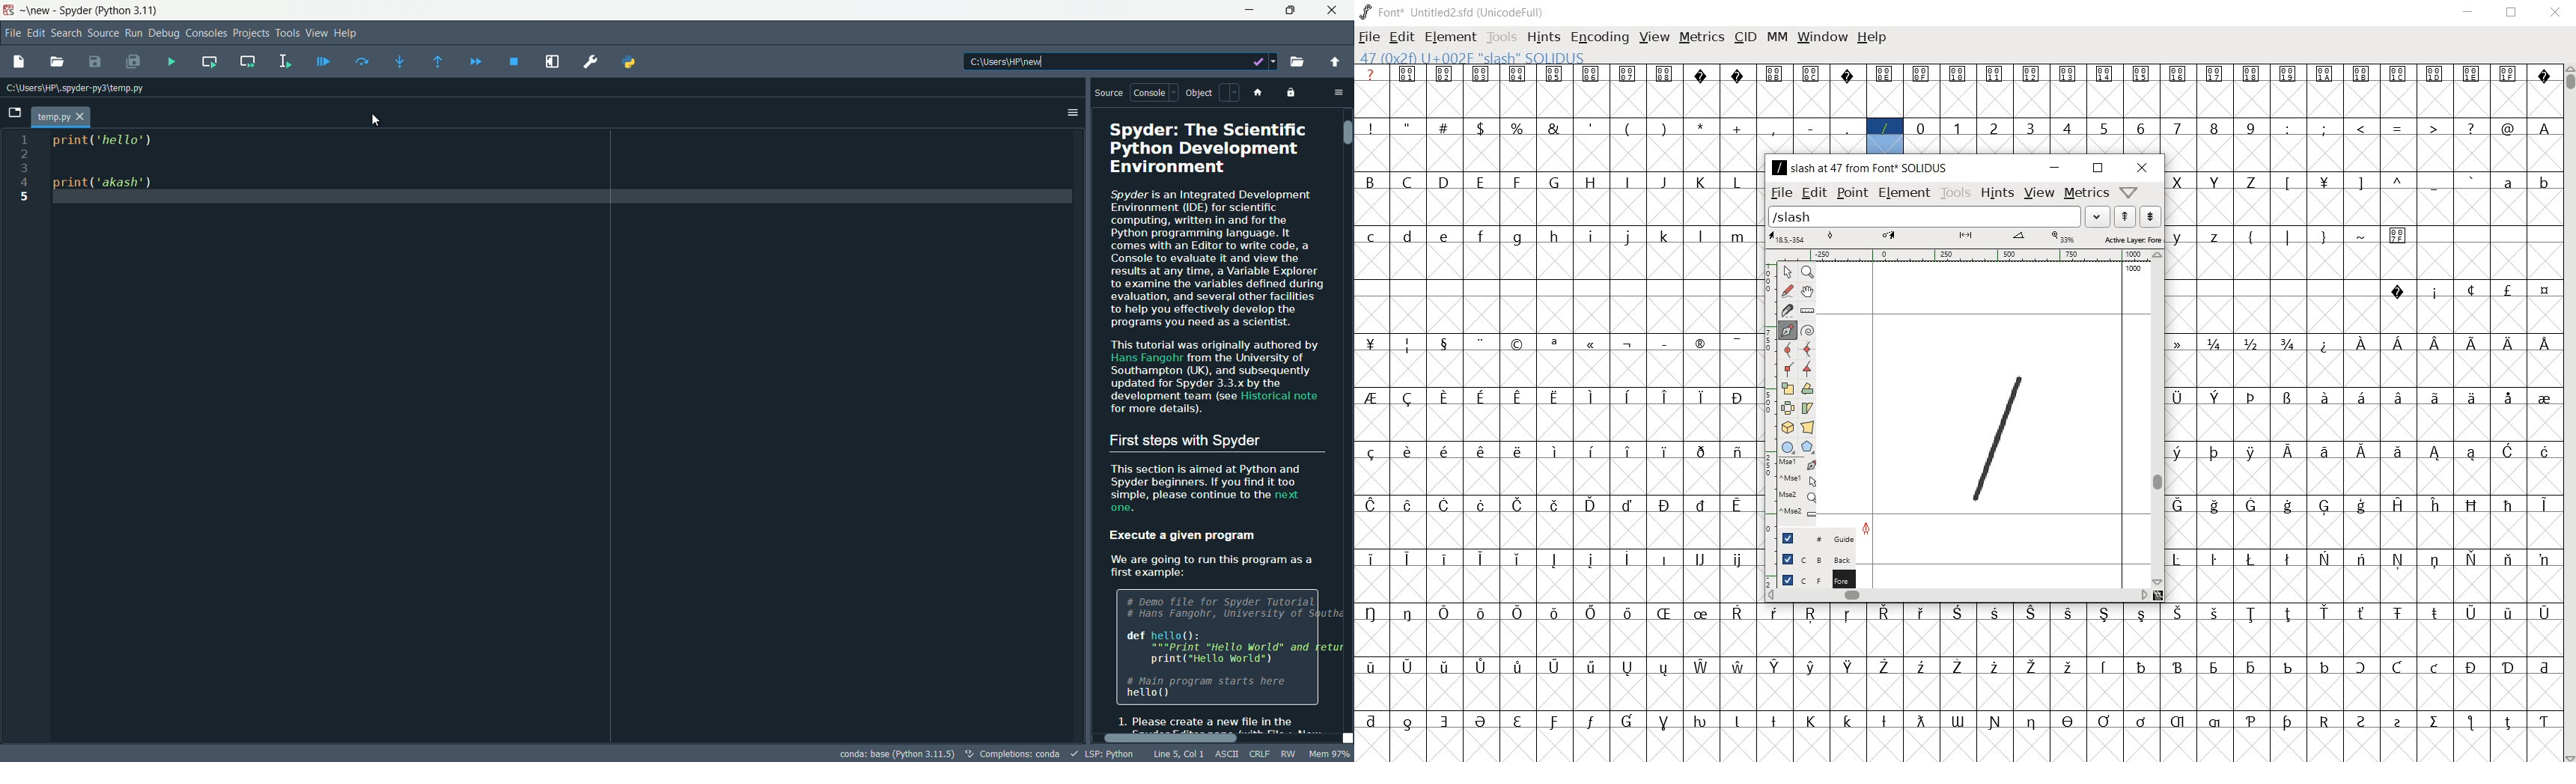  What do you see at coordinates (2364, 585) in the screenshot?
I see `empty cells` at bounding box center [2364, 585].